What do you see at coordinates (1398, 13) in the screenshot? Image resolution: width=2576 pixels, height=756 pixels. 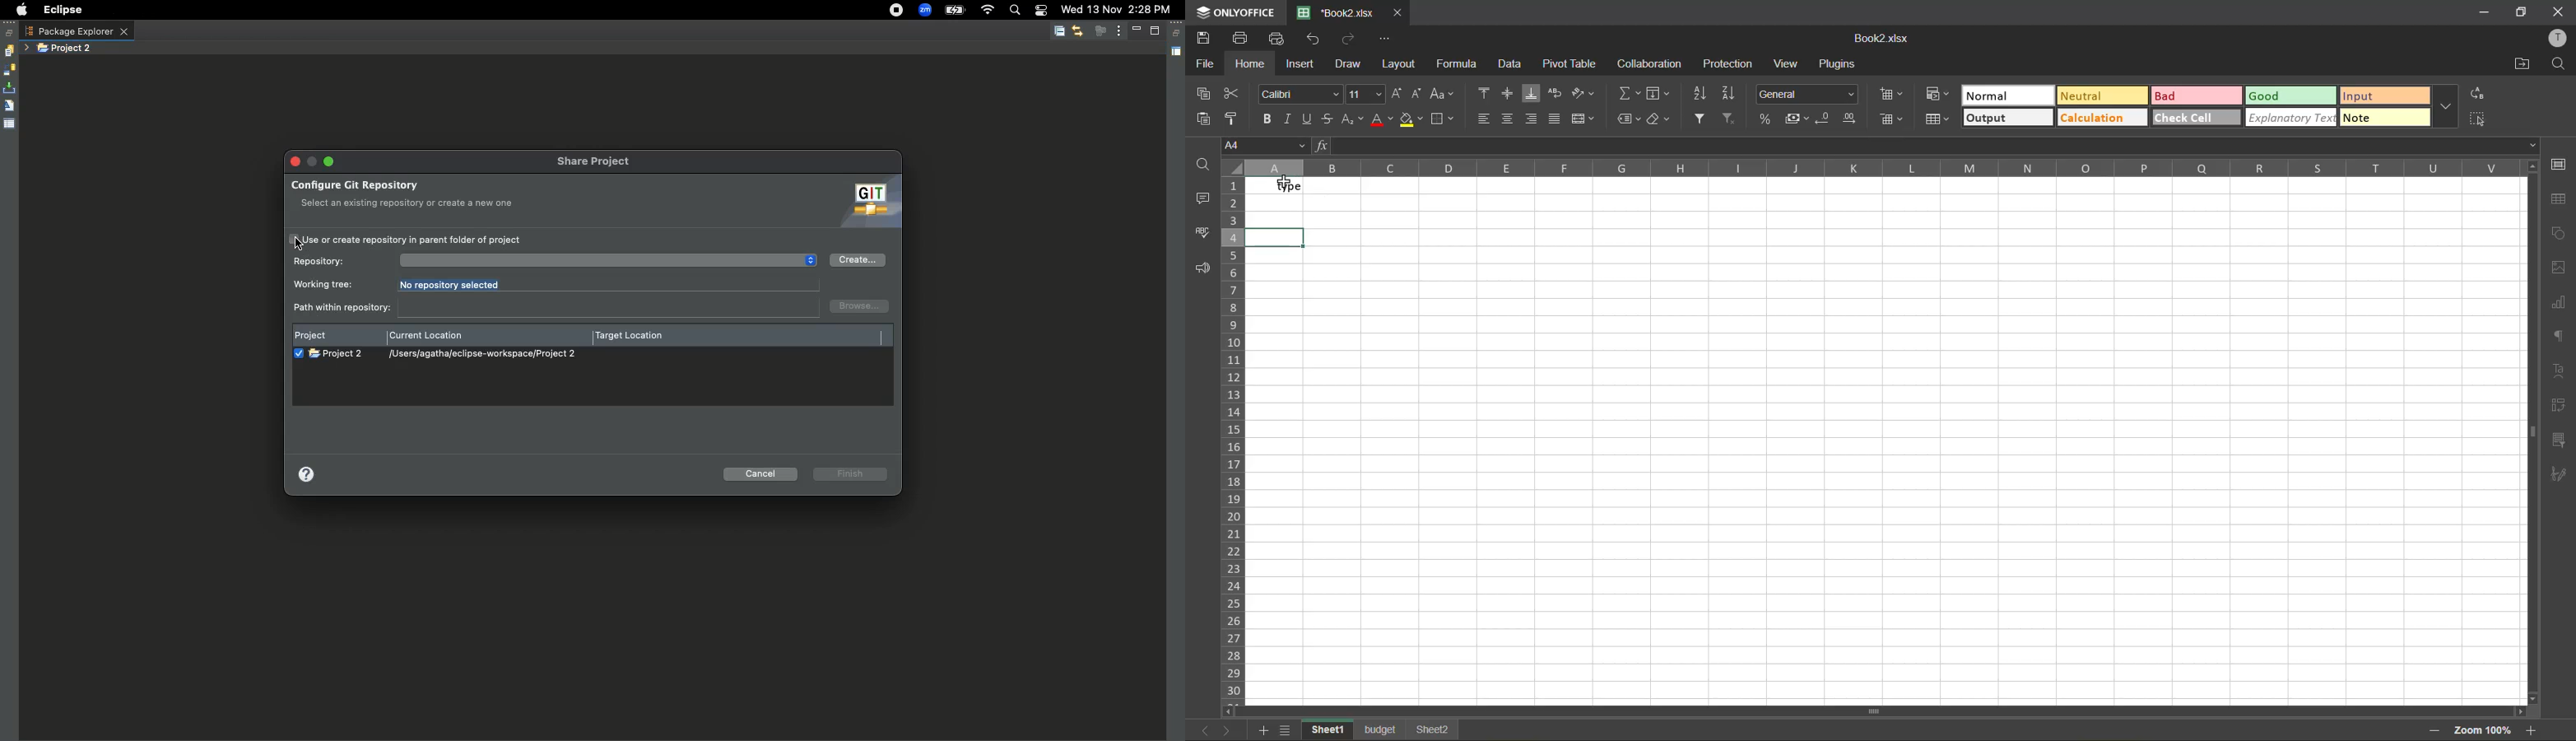 I see `close tab` at bounding box center [1398, 13].